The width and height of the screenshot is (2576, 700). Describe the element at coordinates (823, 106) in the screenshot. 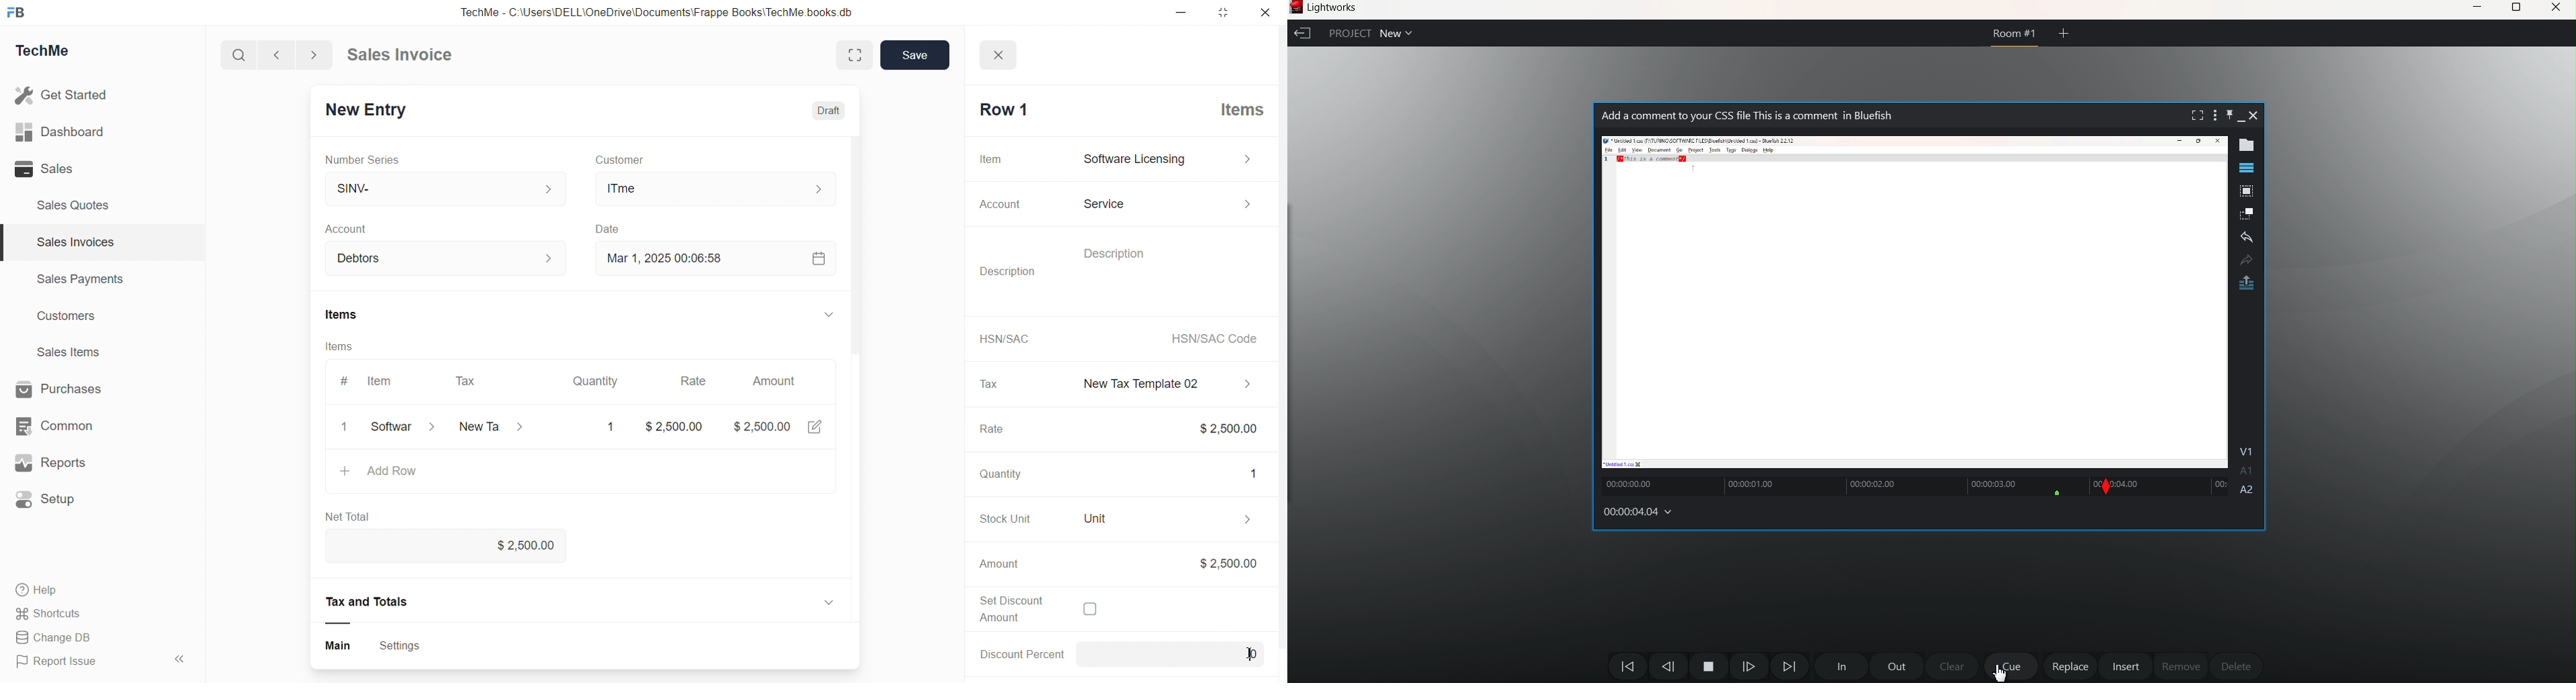

I see `Draft` at that location.